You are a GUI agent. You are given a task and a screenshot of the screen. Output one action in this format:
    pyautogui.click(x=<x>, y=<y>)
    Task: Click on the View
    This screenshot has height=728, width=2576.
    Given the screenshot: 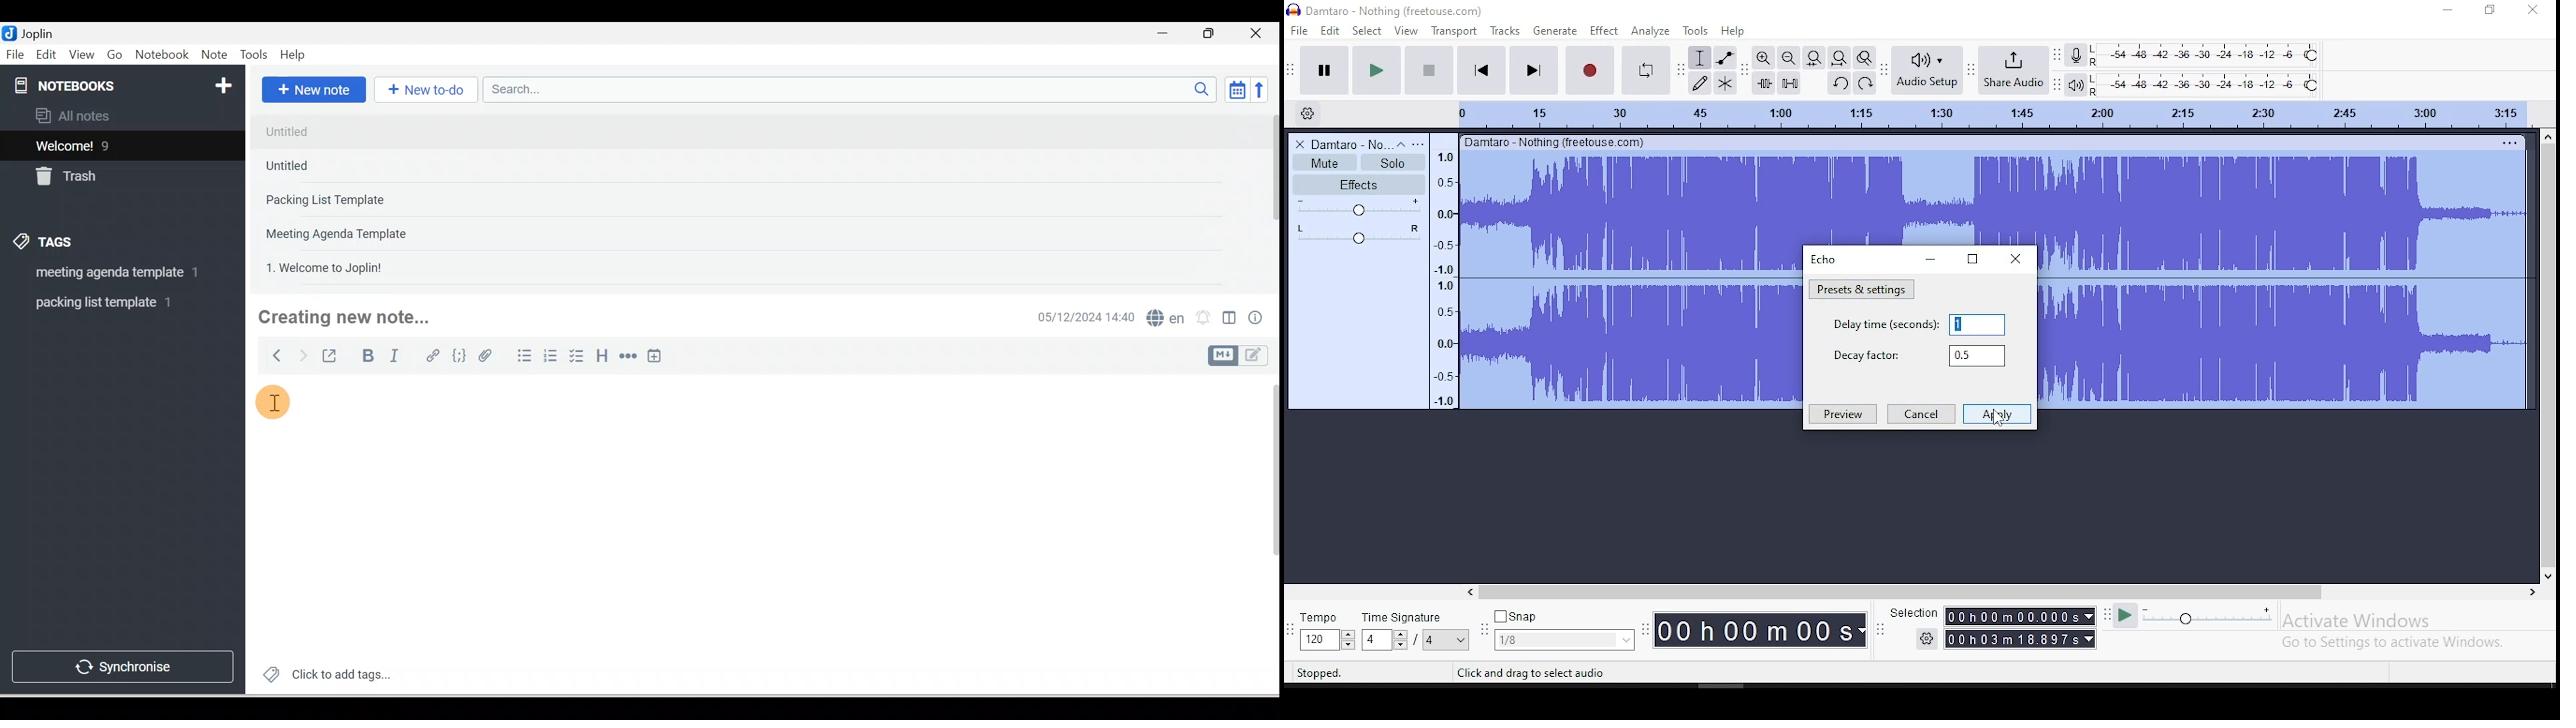 What is the action you would take?
    pyautogui.click(x=81, y=55)
    